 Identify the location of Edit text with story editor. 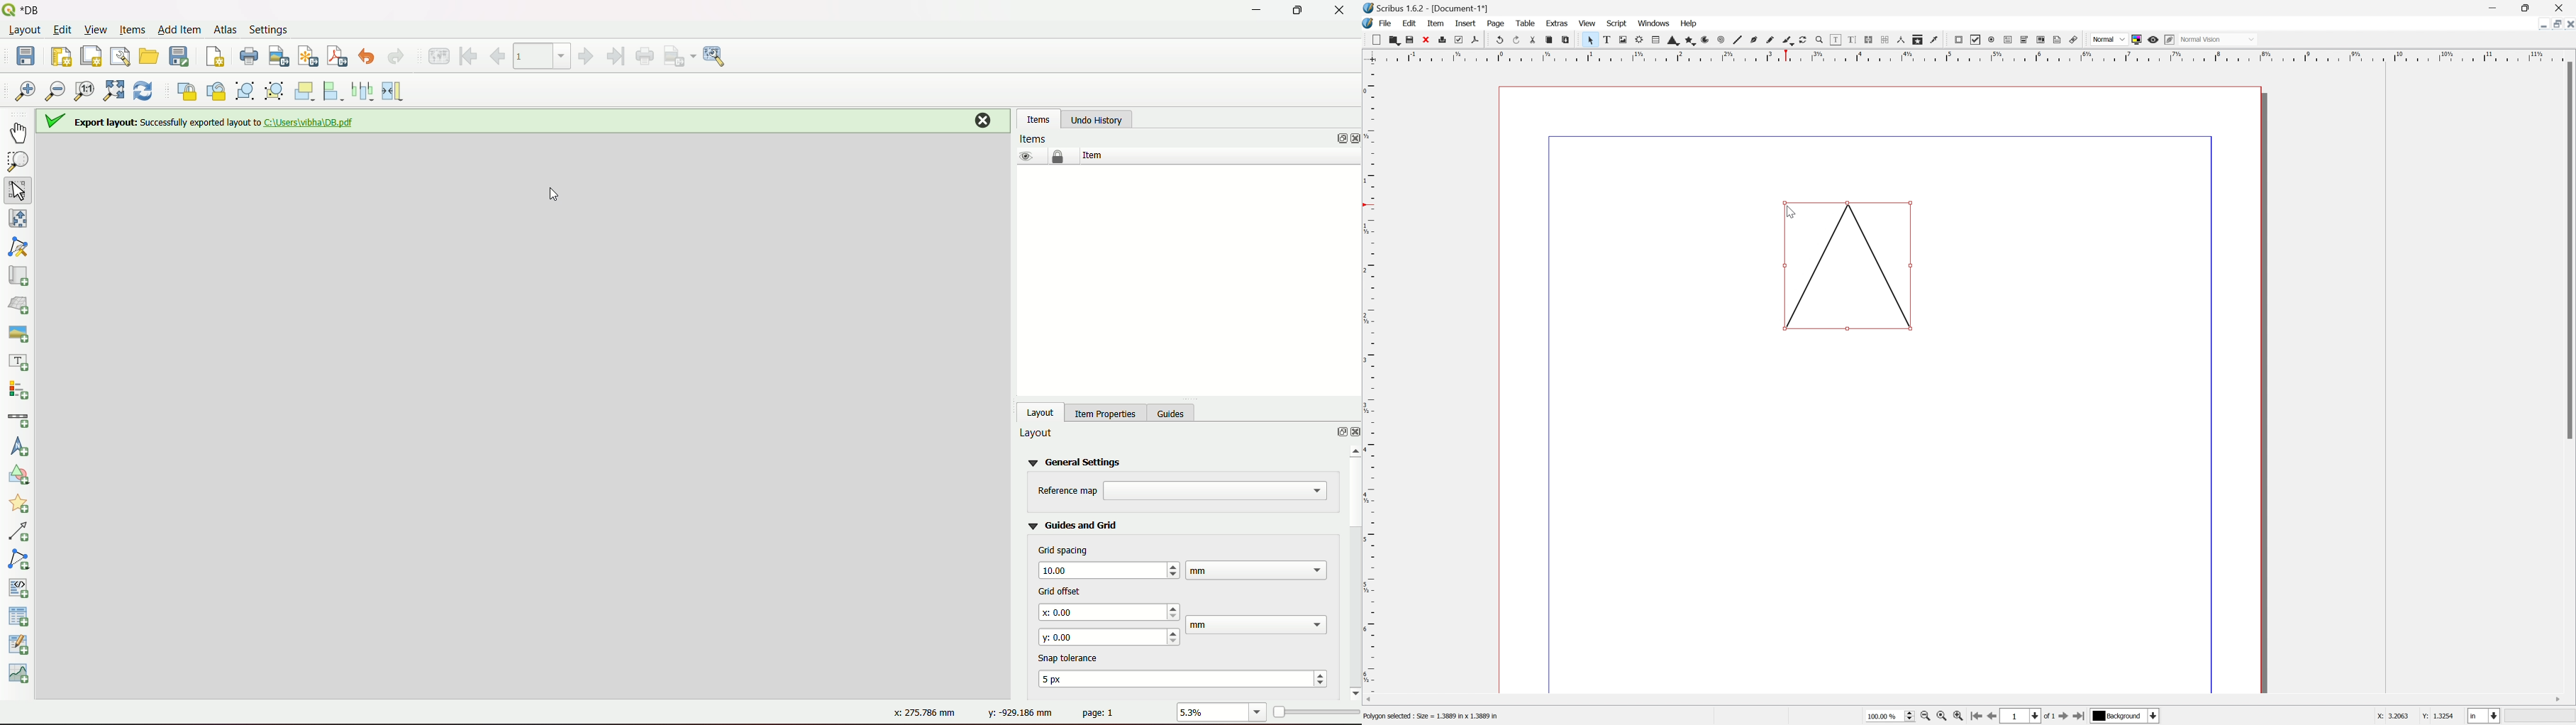
(1848, 40).